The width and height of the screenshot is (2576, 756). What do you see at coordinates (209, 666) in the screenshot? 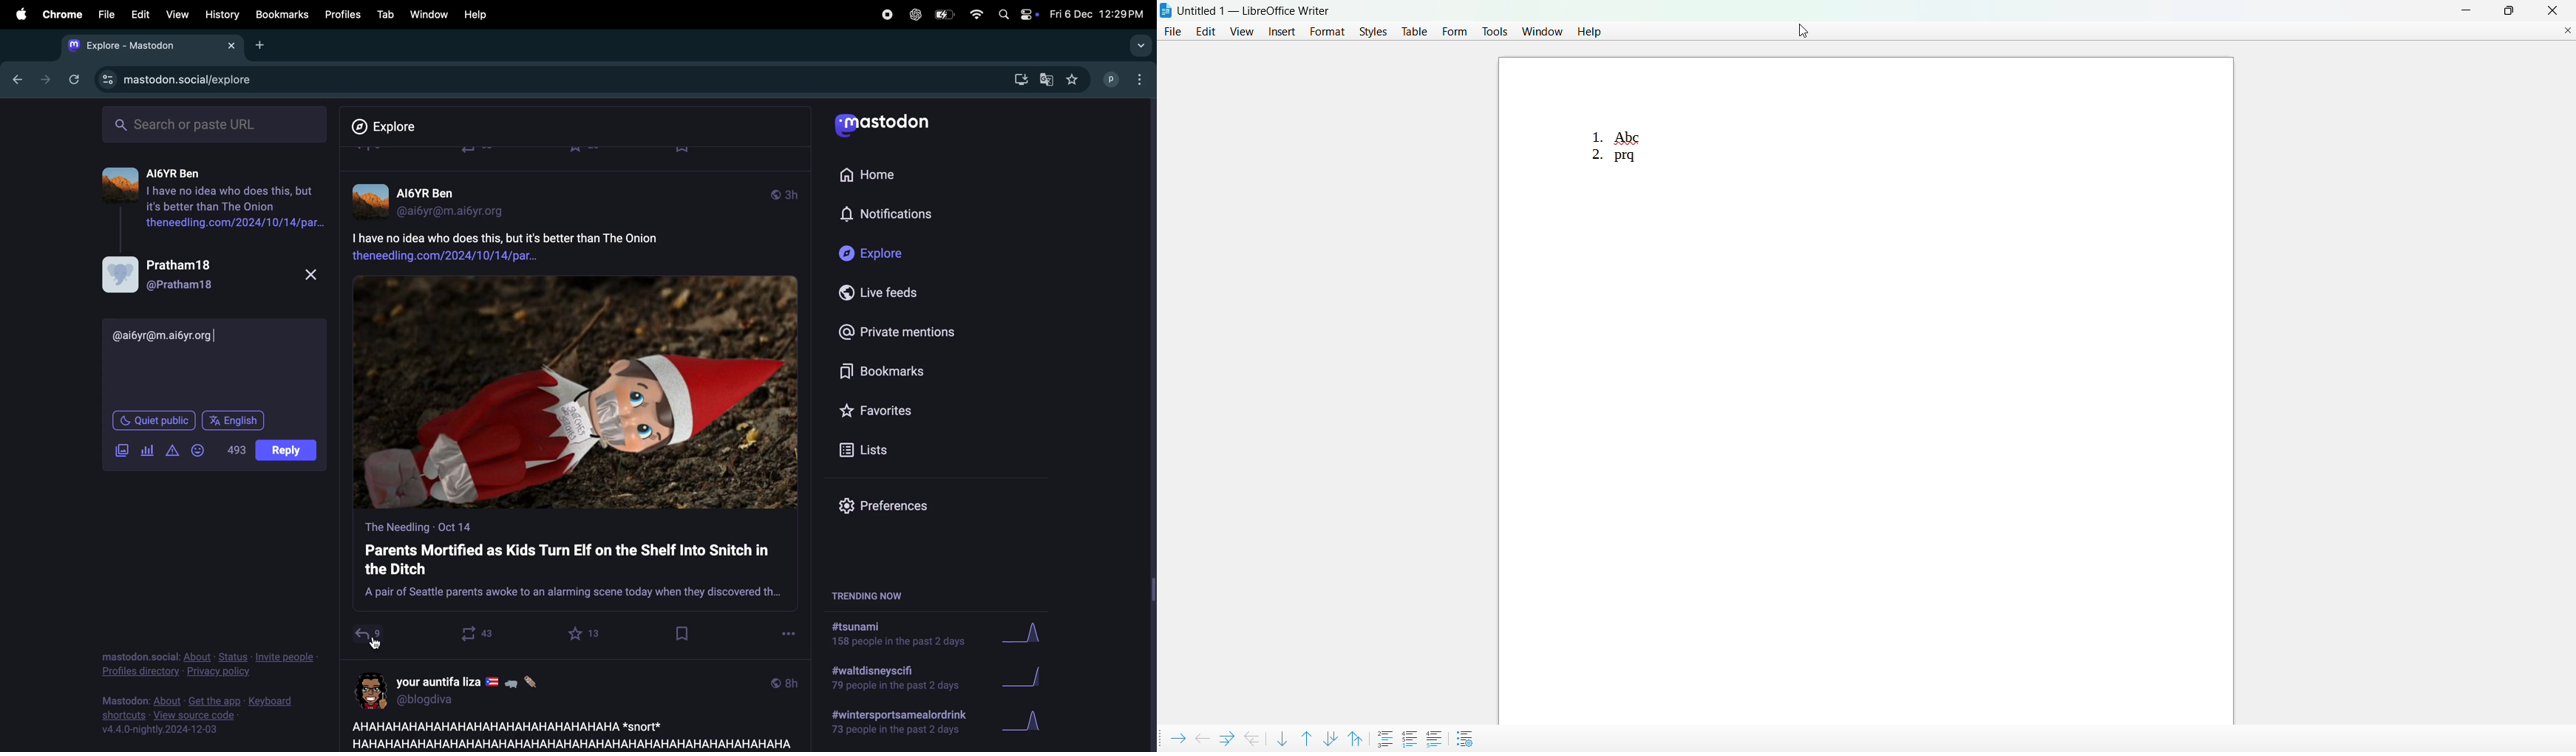
I see `privacy policy` at bounding box center [209, 666].